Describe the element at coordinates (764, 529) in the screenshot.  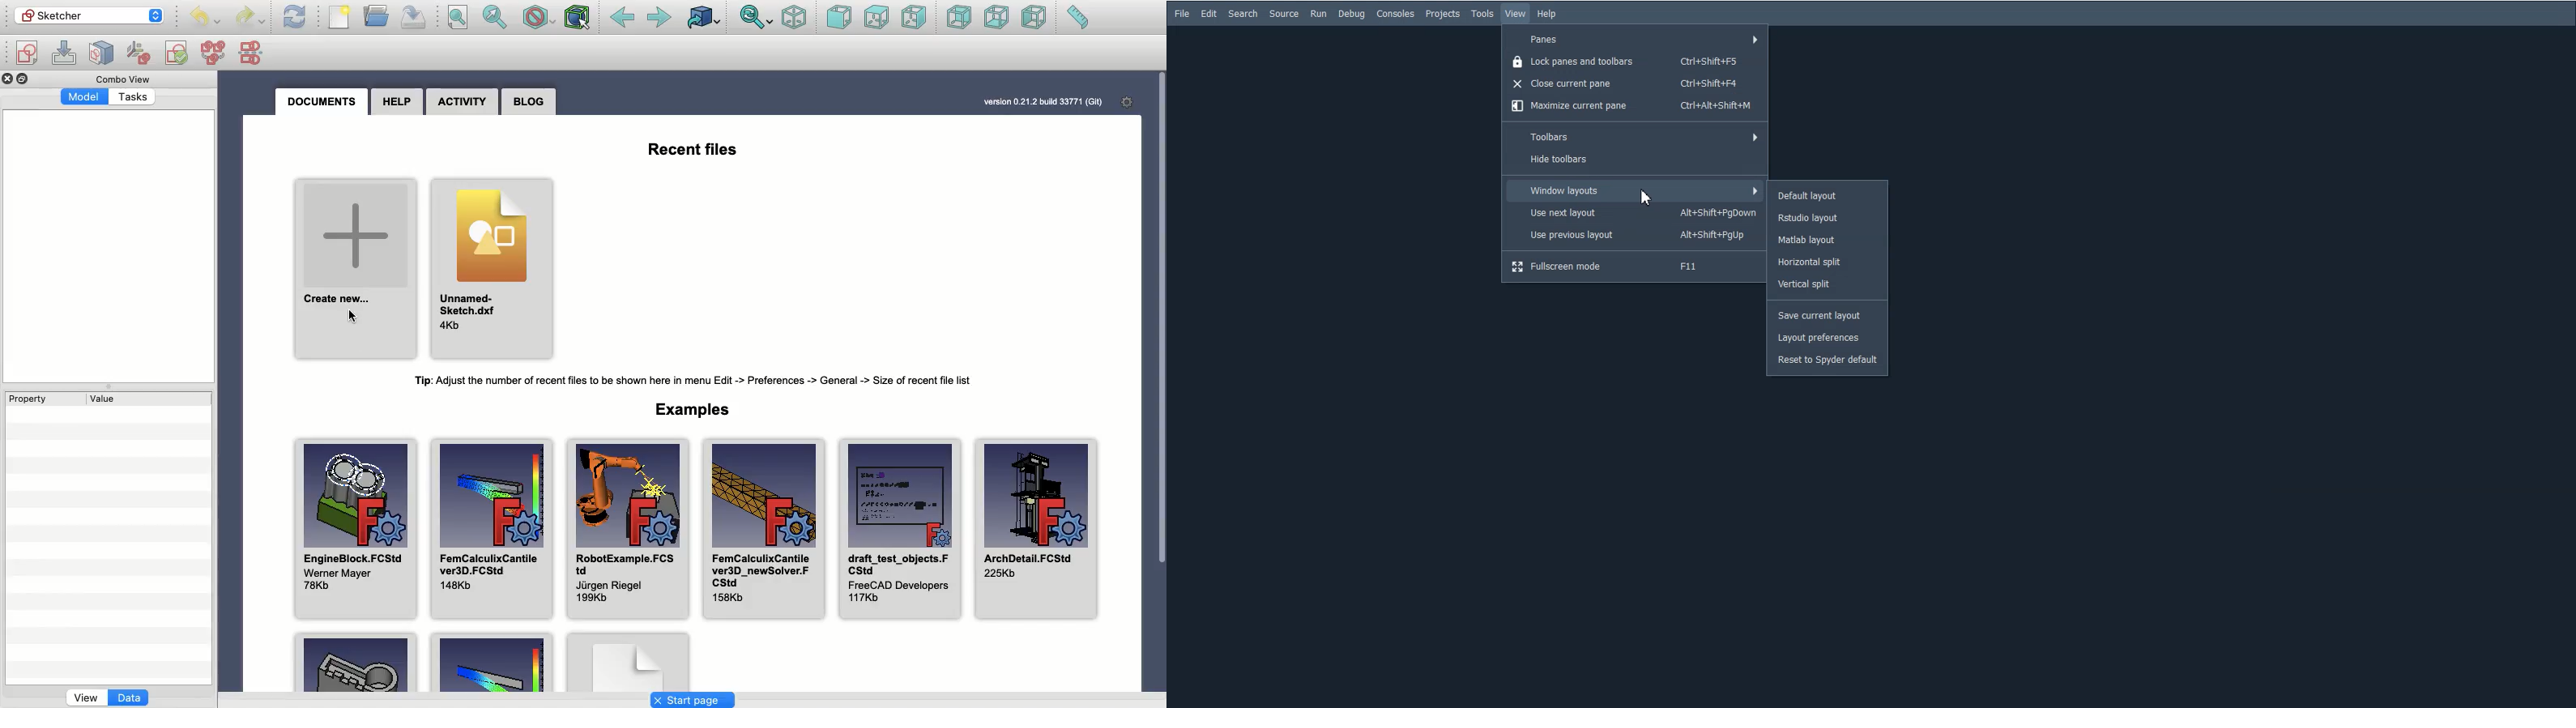
I see `FemCalculixCantile ver3D_newSolver.FCStd 158Kb` at that location.